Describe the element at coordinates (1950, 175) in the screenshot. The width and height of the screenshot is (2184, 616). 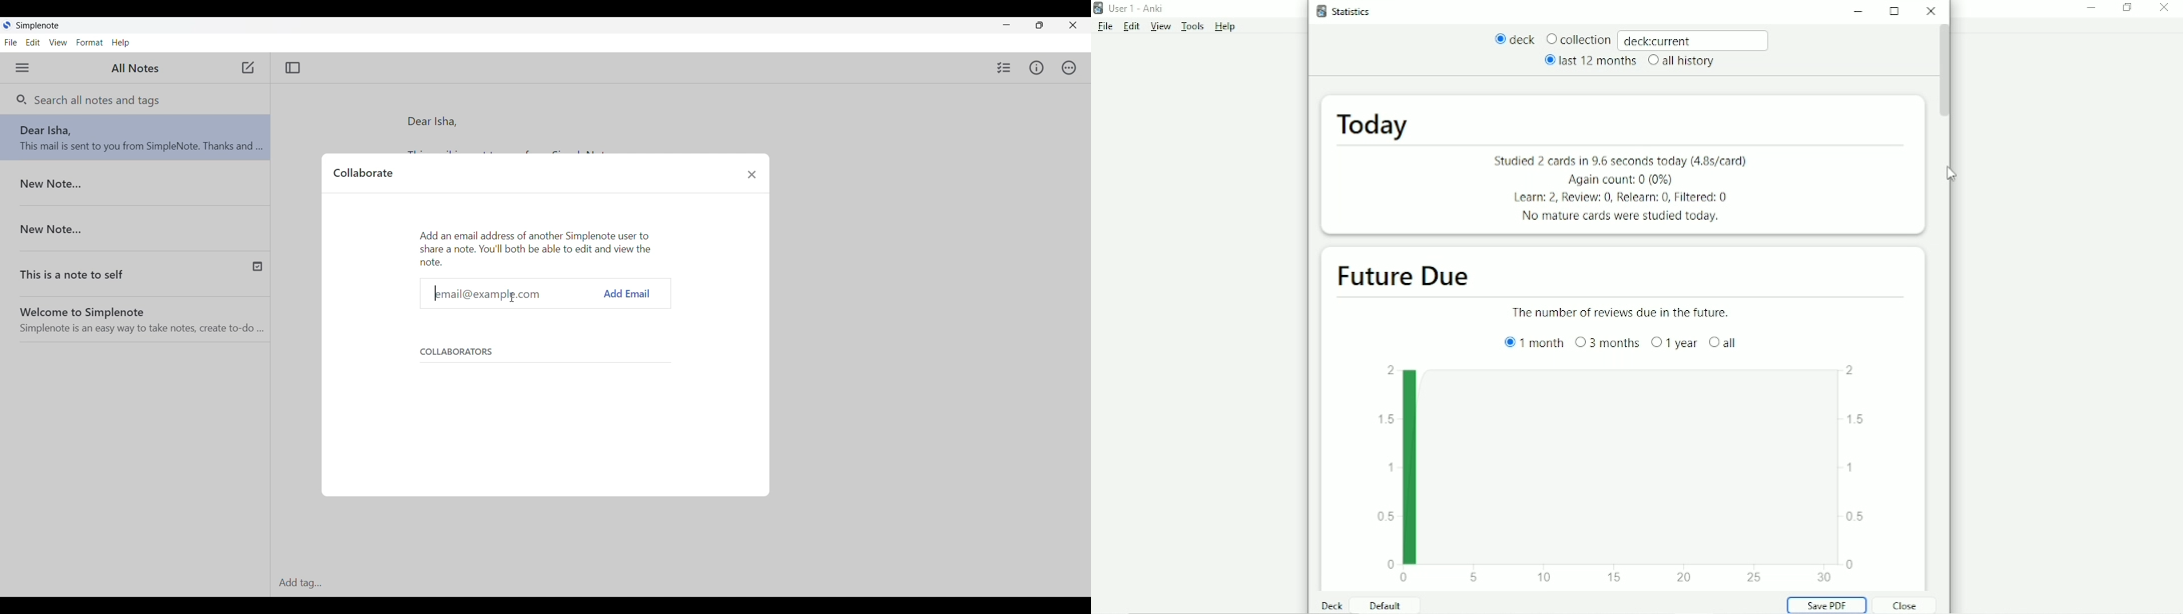
I see `Cursor` at that location.